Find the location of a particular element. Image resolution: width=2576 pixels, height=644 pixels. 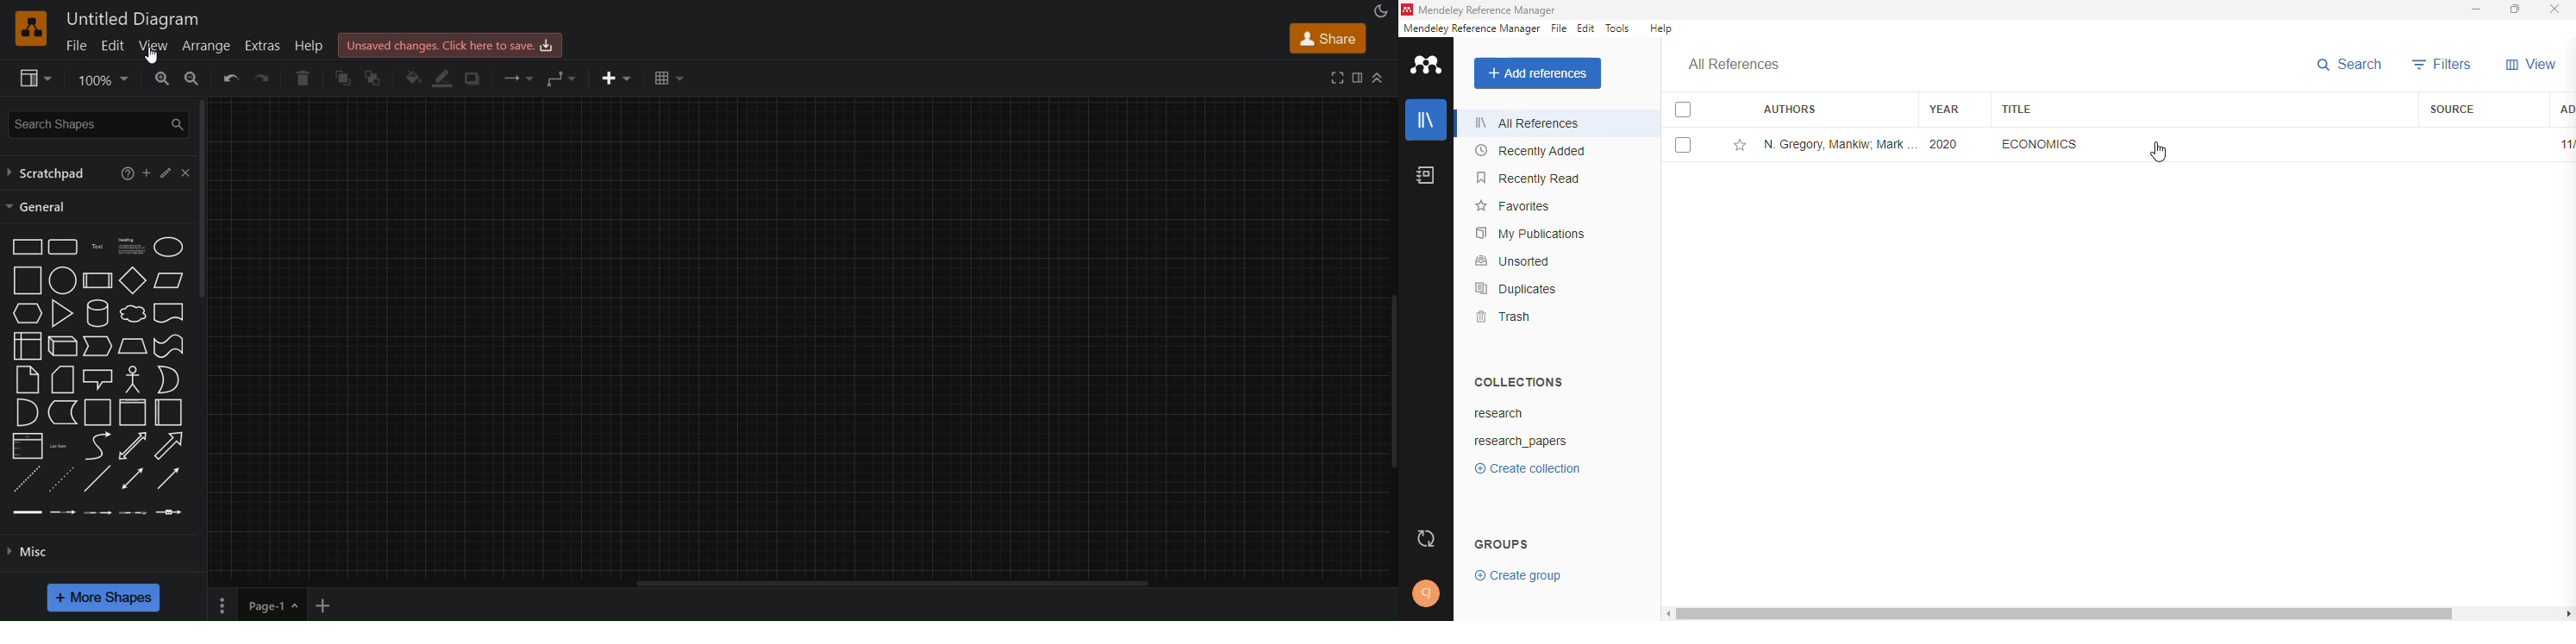

arrange is located at coordinates (208, 46).